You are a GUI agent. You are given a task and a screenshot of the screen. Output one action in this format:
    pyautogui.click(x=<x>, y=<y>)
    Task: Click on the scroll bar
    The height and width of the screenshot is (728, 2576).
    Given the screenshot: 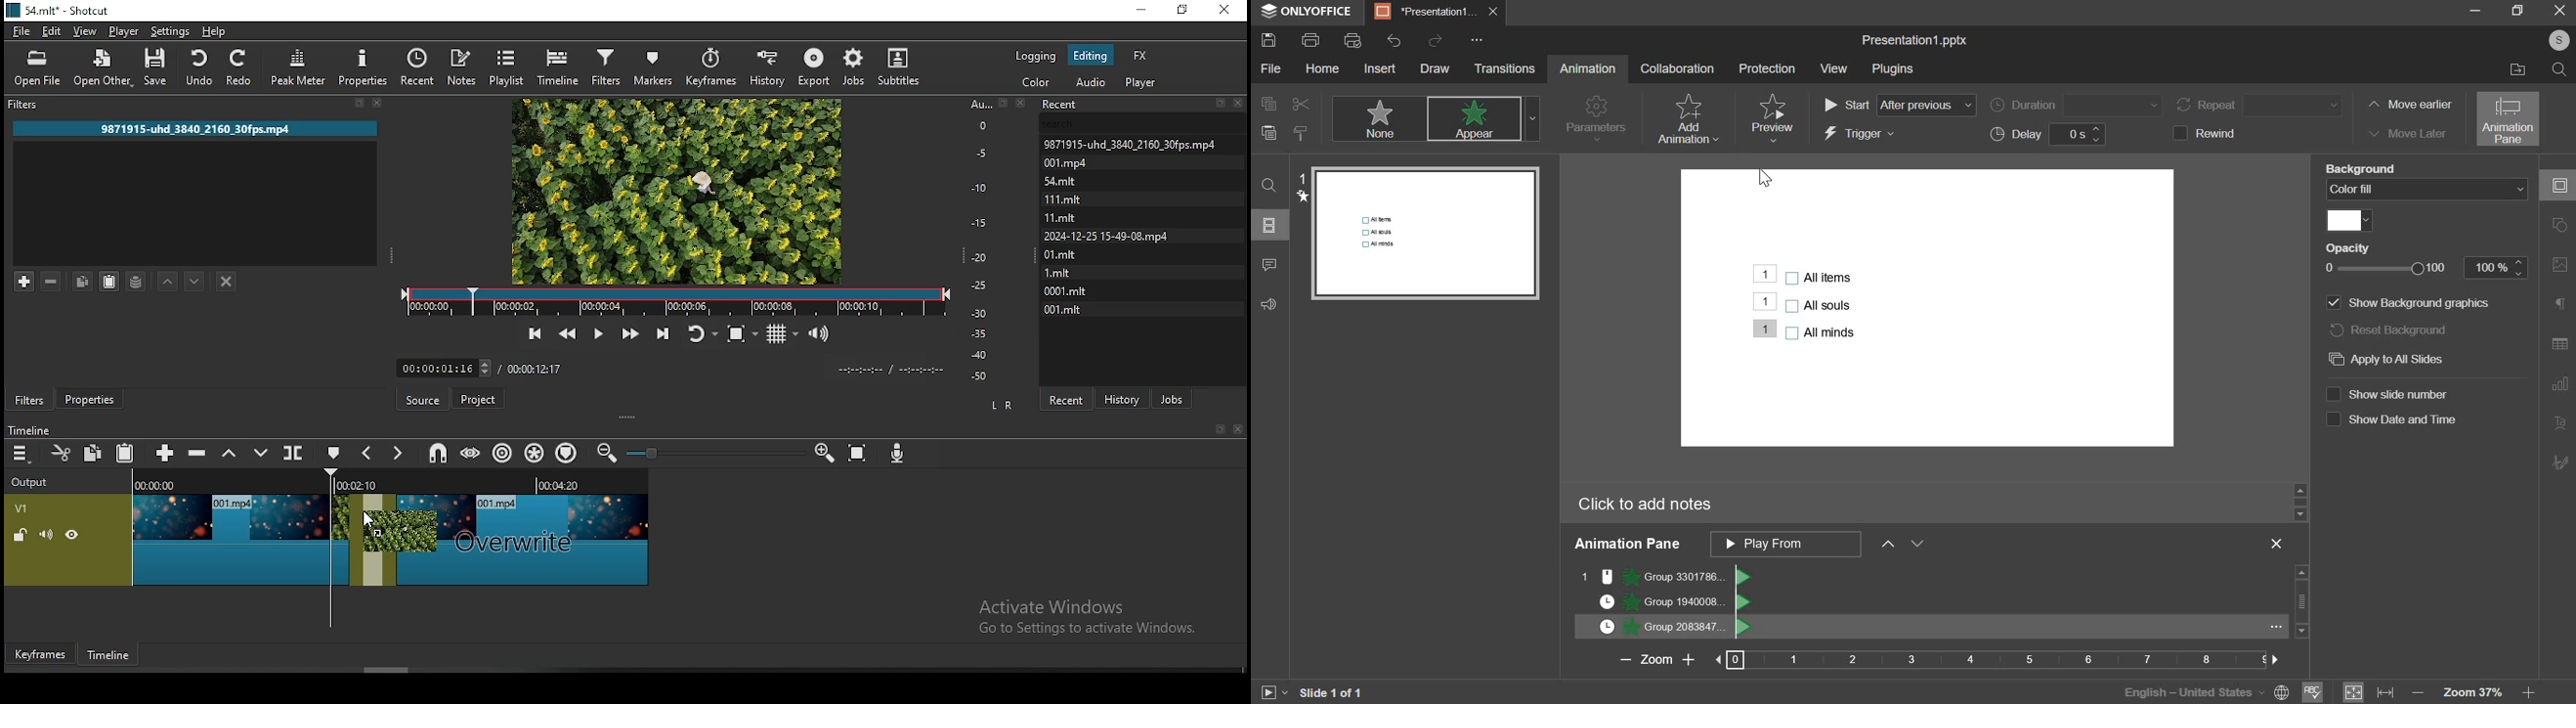 What is the action you would take?
    pyautogui.click(x=395, y=670)
    